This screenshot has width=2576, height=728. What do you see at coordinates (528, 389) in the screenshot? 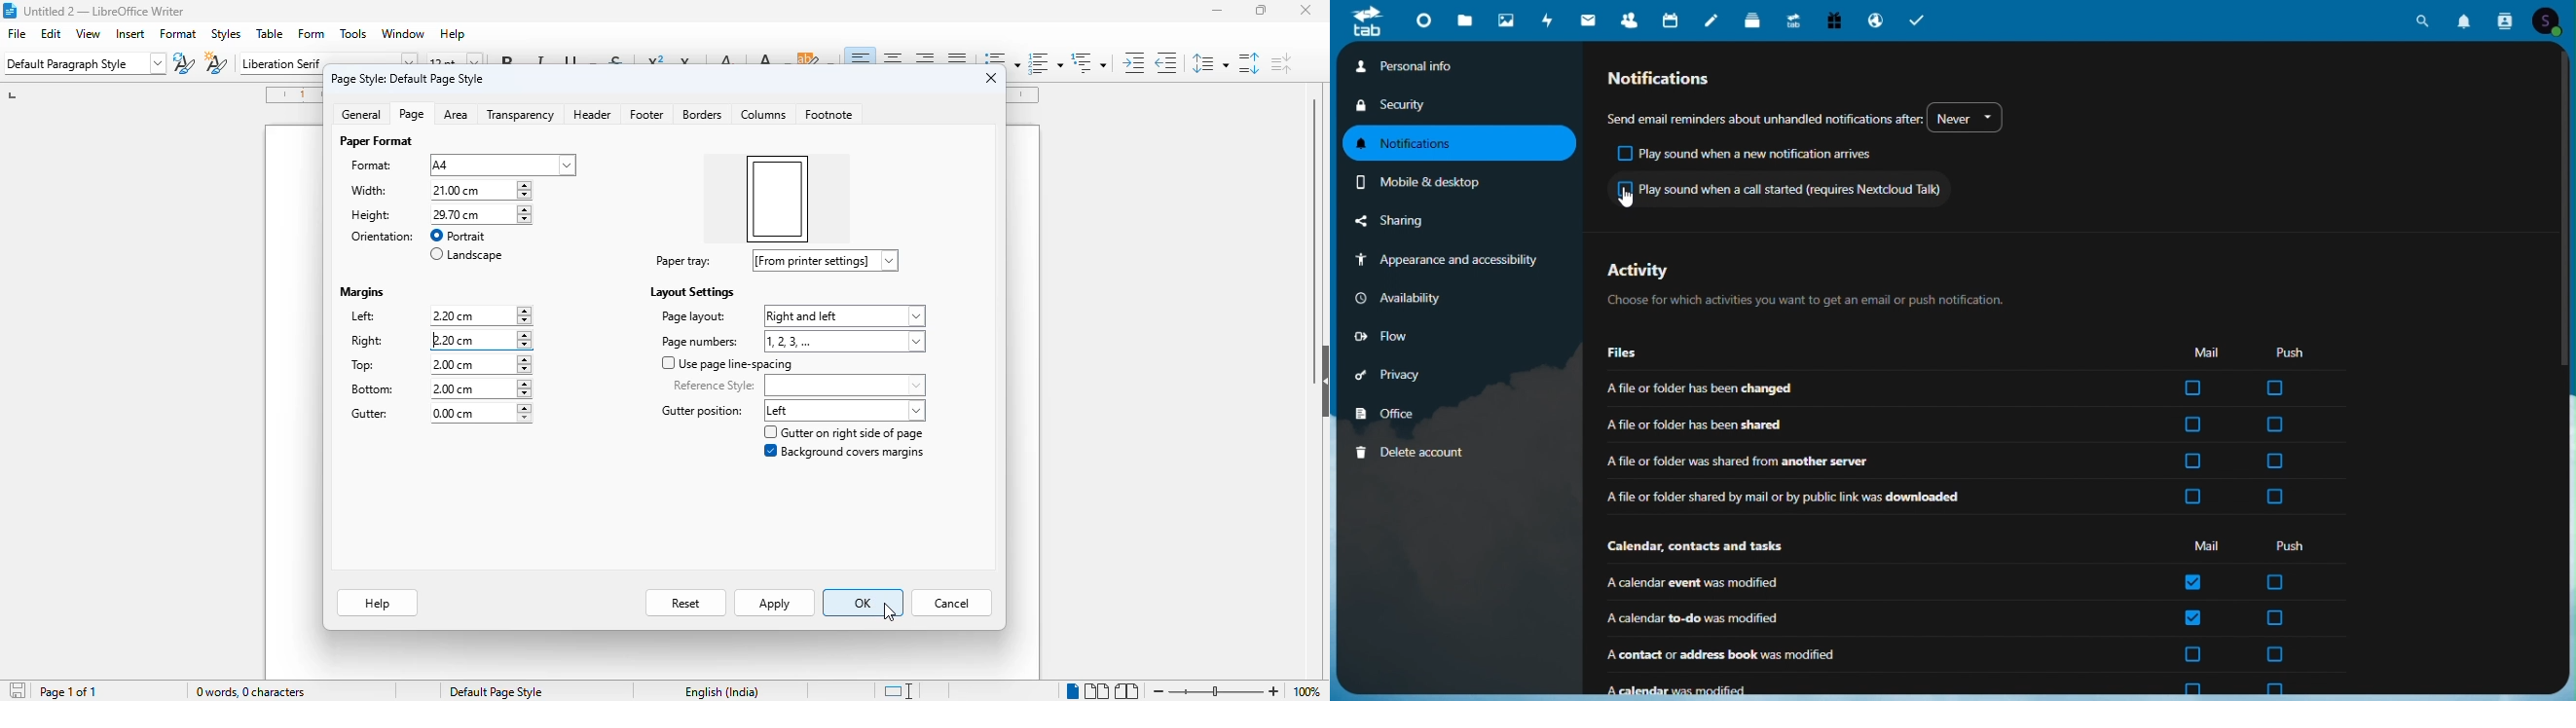
I see `increment or decrement ` at bounding box center [528, 389].